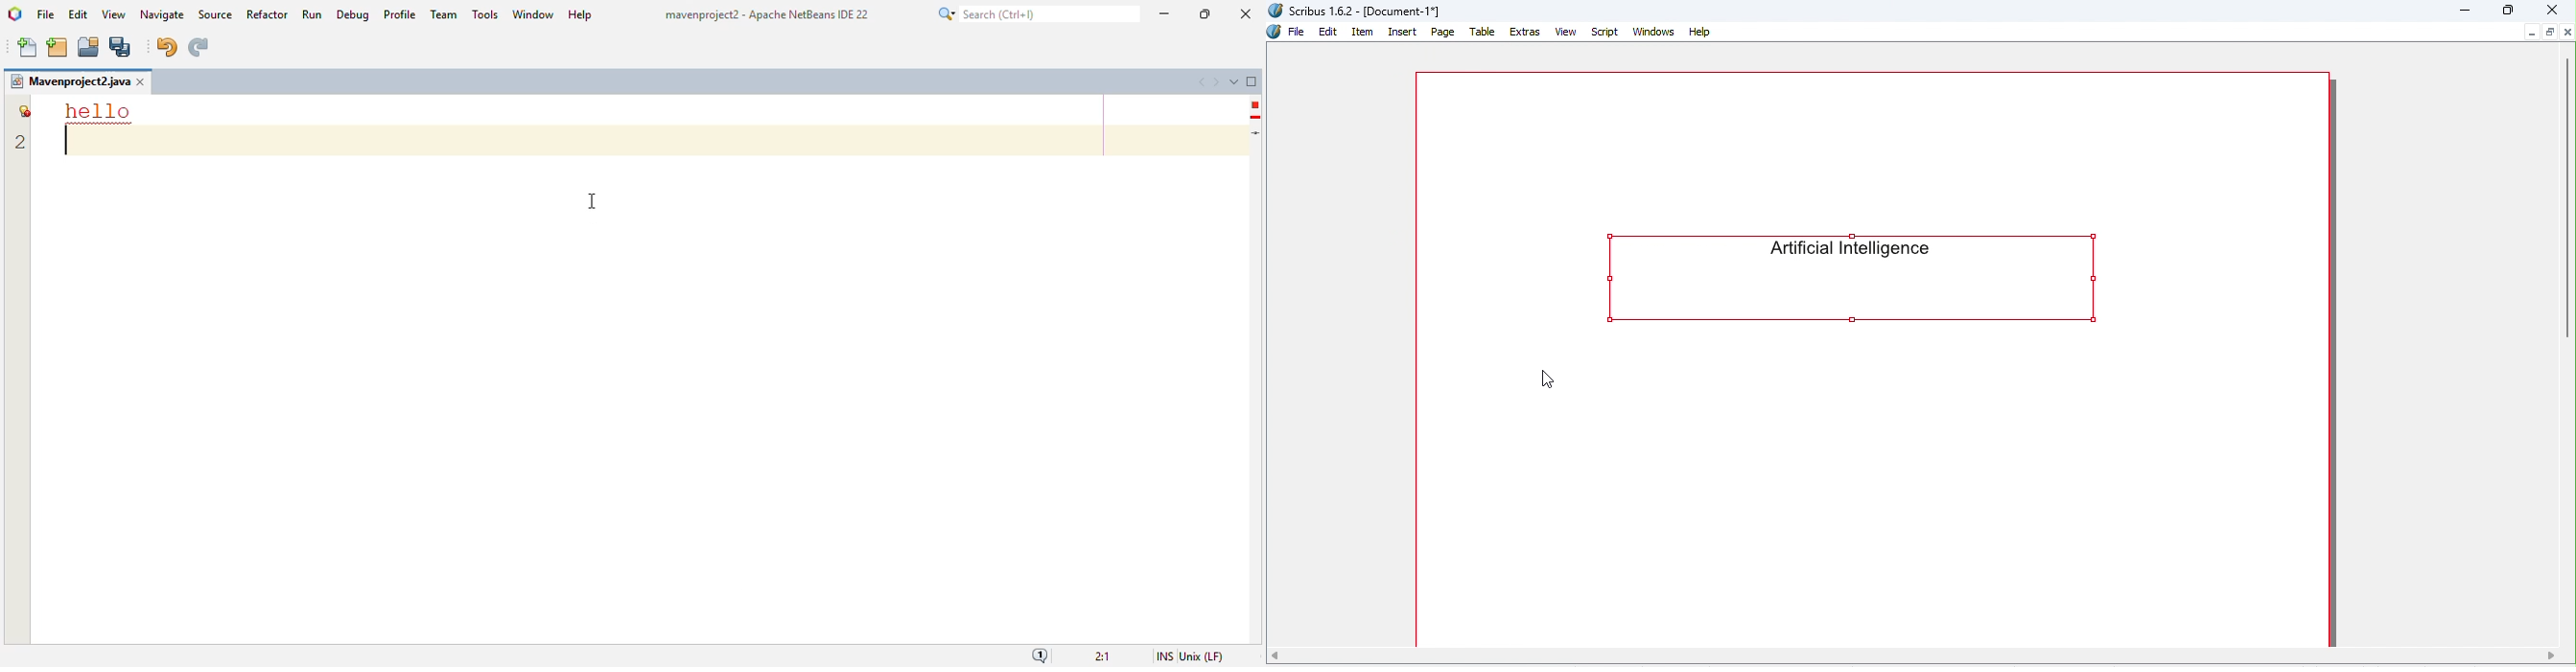 This screenshot has height=672, width=2576. What do you see at coordinates (1605, 32) in the screenshot?
I see `Script` at bounding box center [1605, 32].